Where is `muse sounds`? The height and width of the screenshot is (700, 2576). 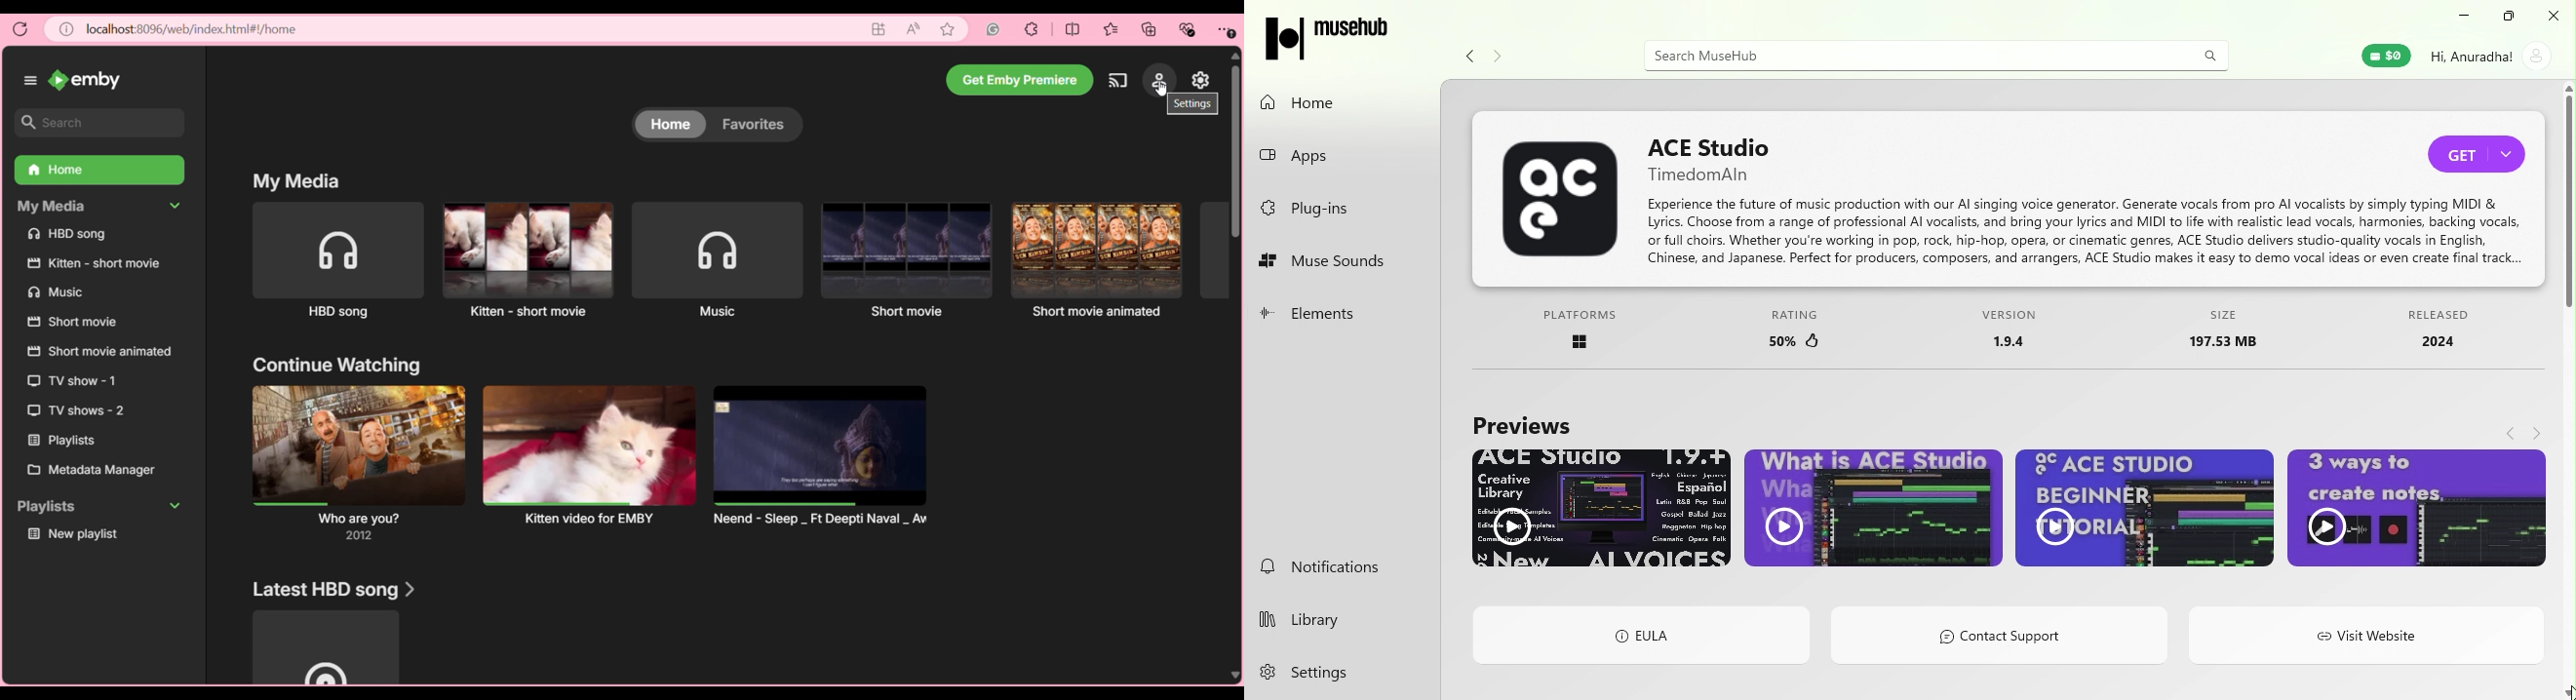 muse sounds is located at coordinates (1344, 262).